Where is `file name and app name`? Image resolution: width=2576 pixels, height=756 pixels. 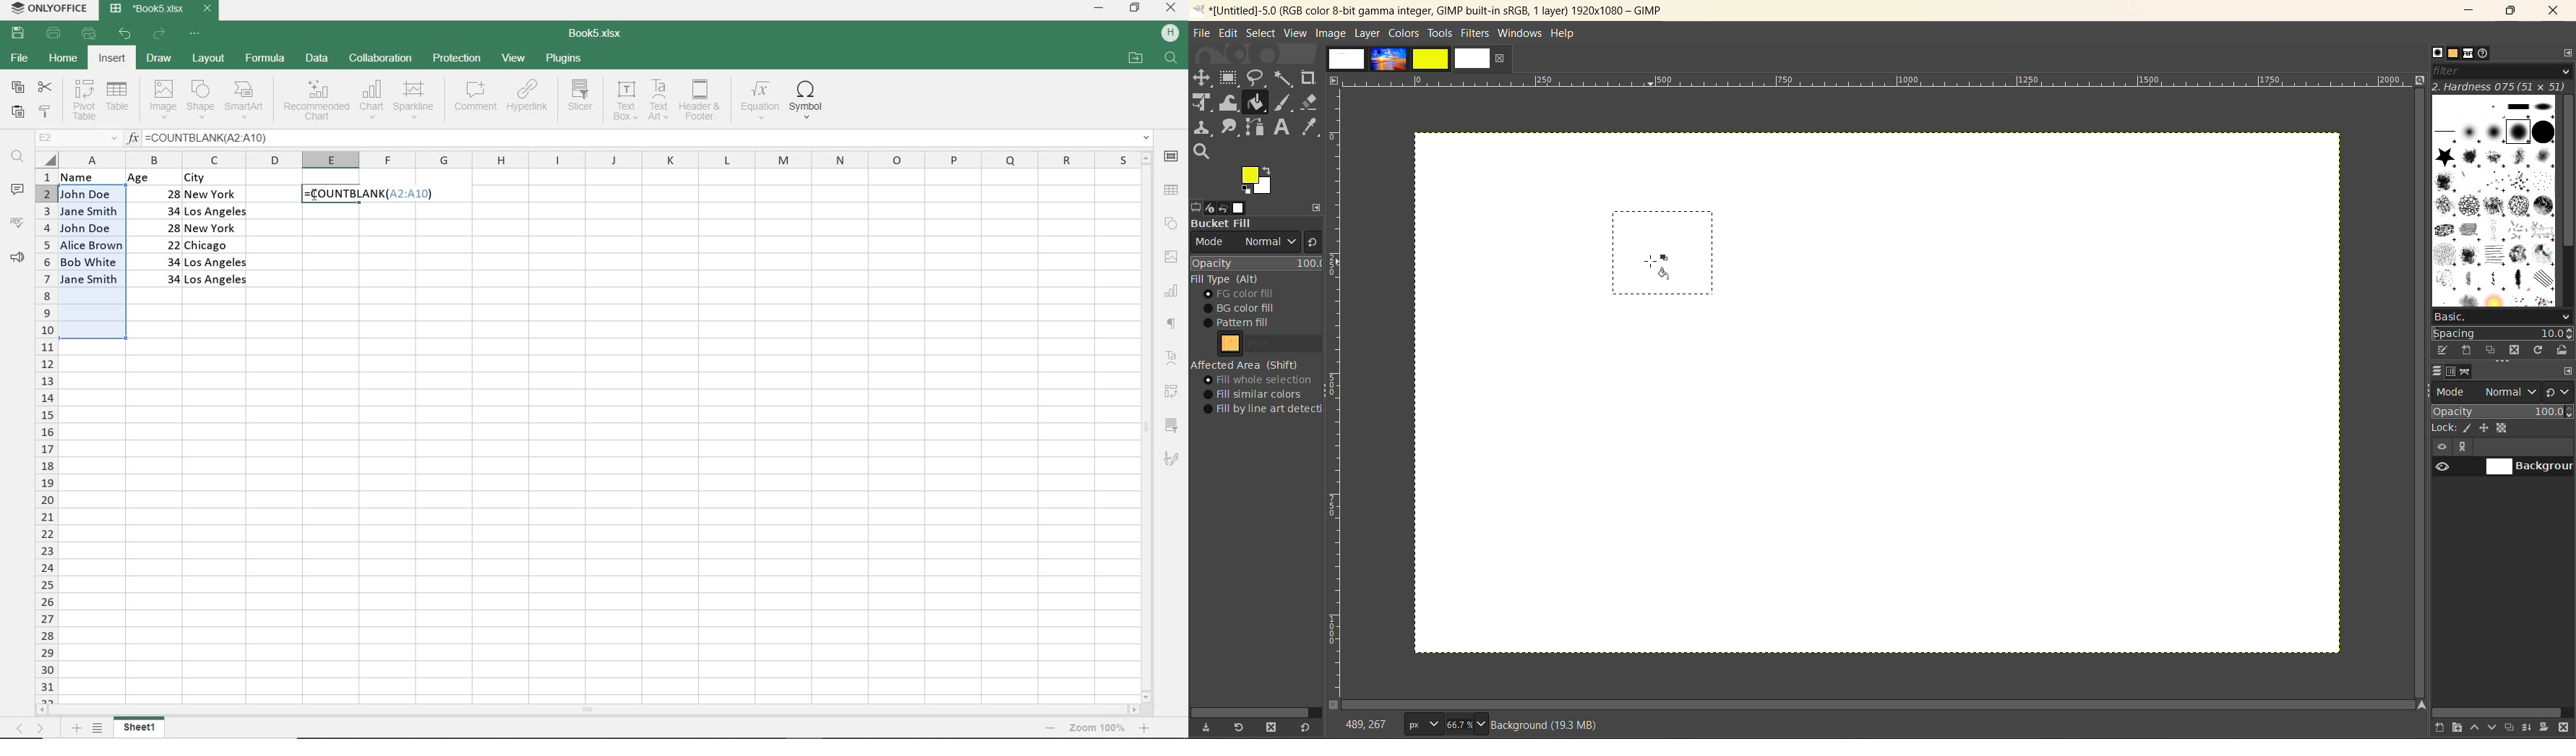 file name and app name is located at coordinates (1443, 10).